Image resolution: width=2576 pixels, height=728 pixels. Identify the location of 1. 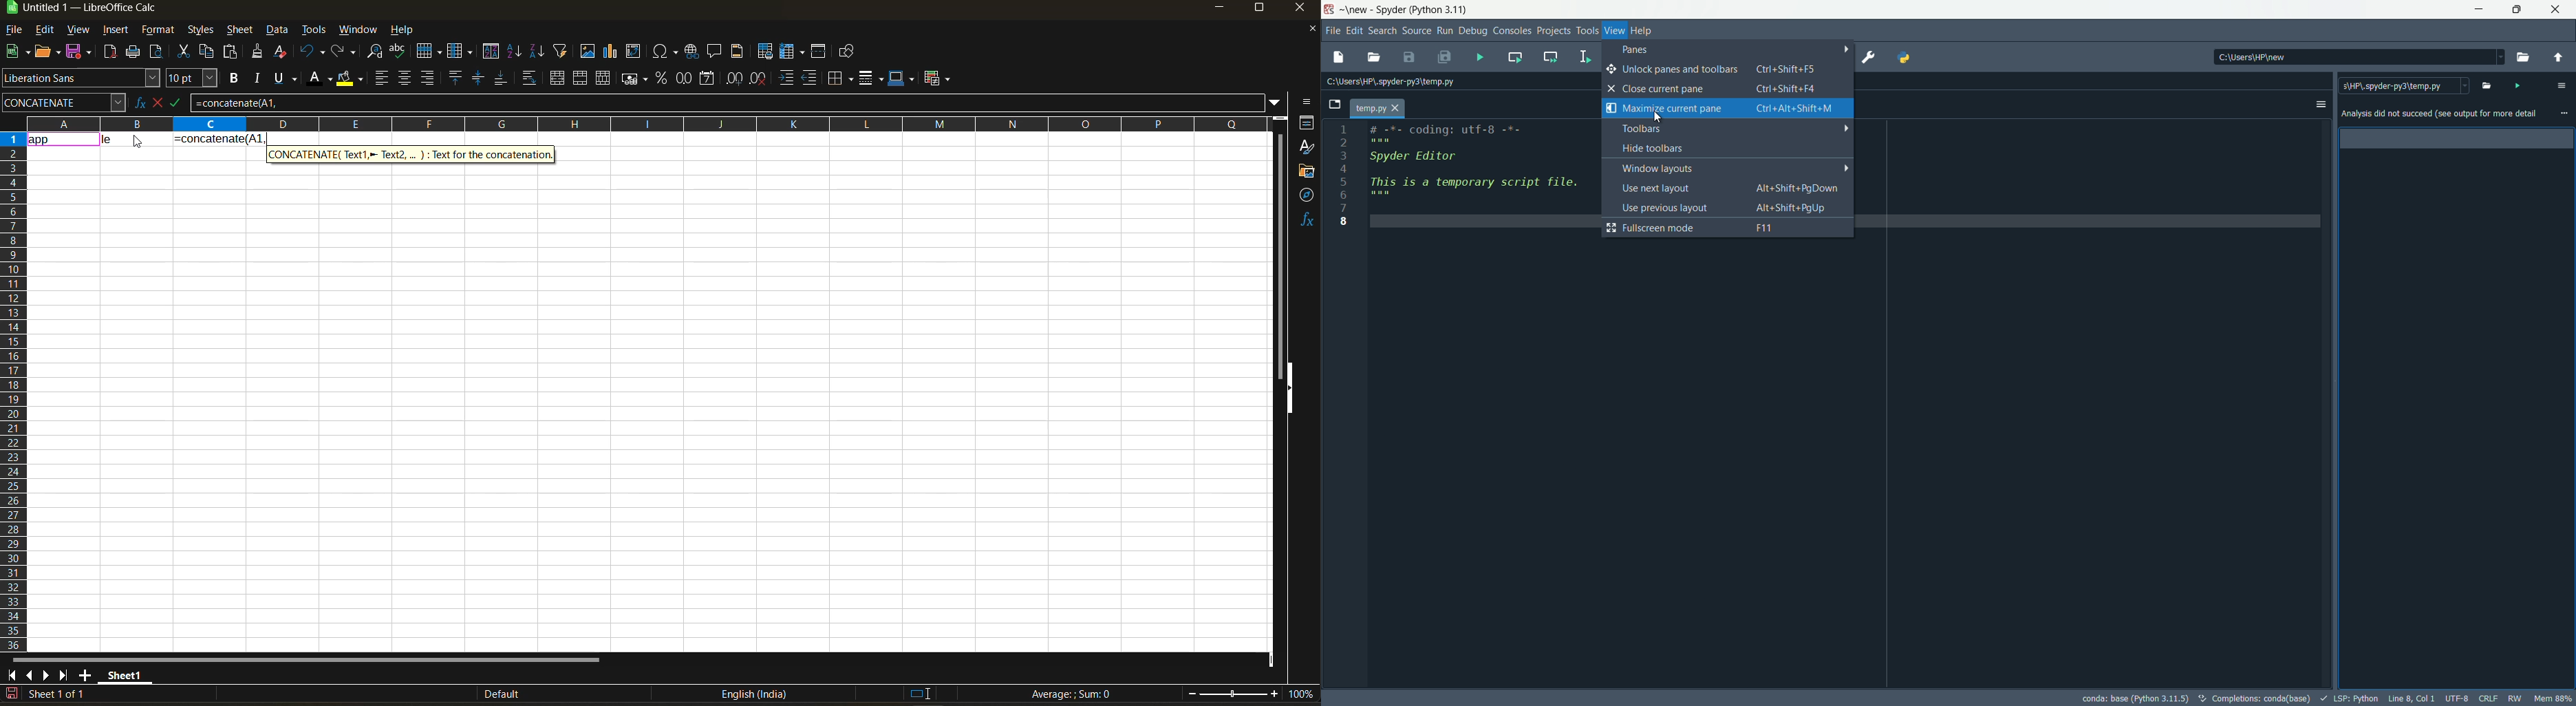
(1343, 129).